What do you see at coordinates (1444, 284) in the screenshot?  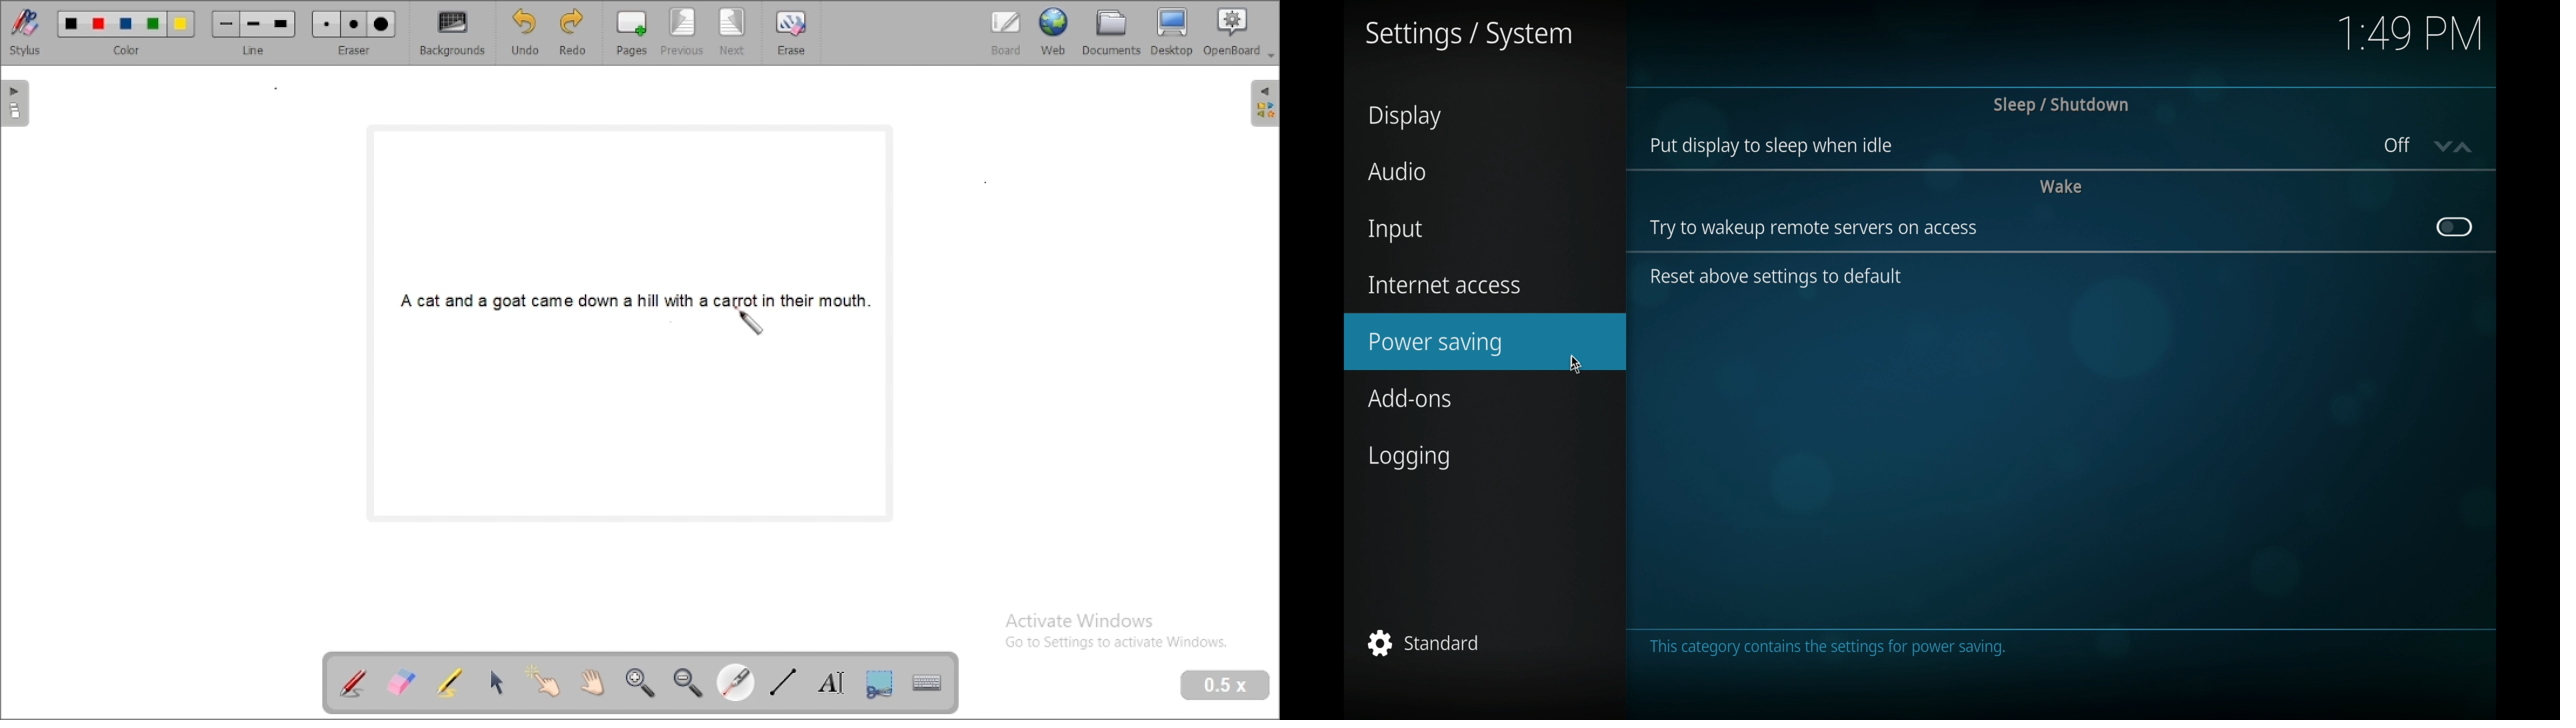 I see `internet access` at bounding box center [1444, 284].